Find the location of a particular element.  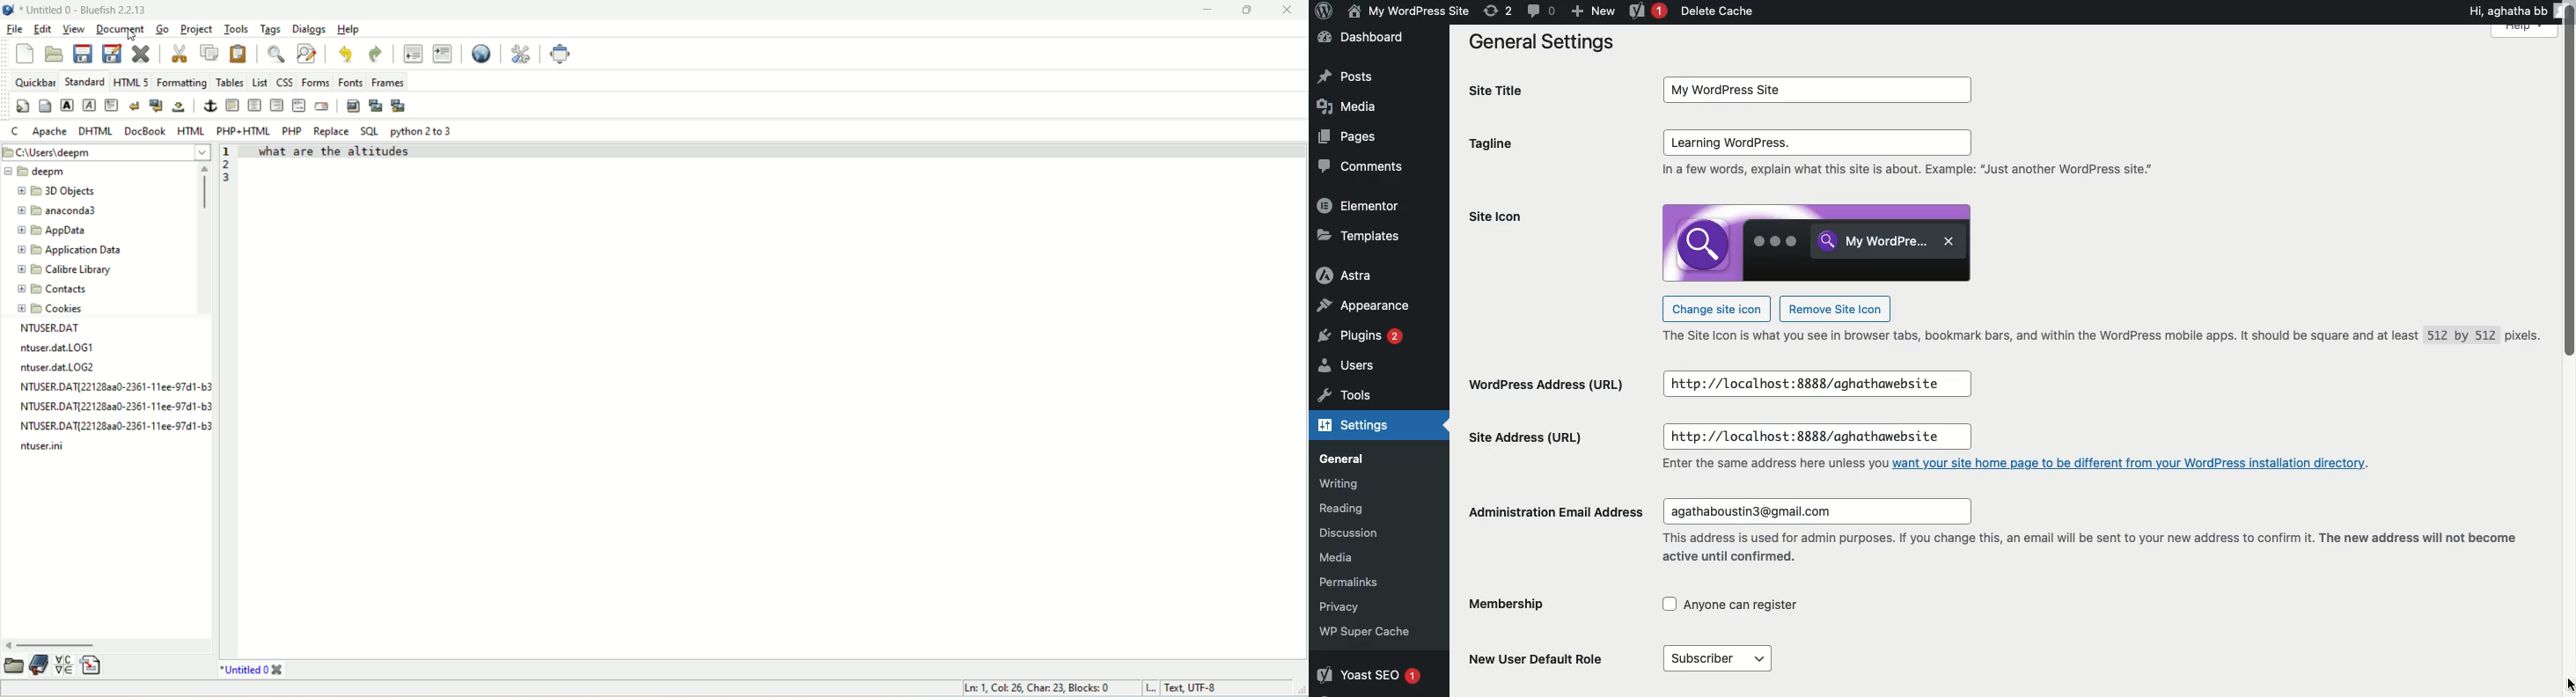

project is located at coordinates (195, 28).